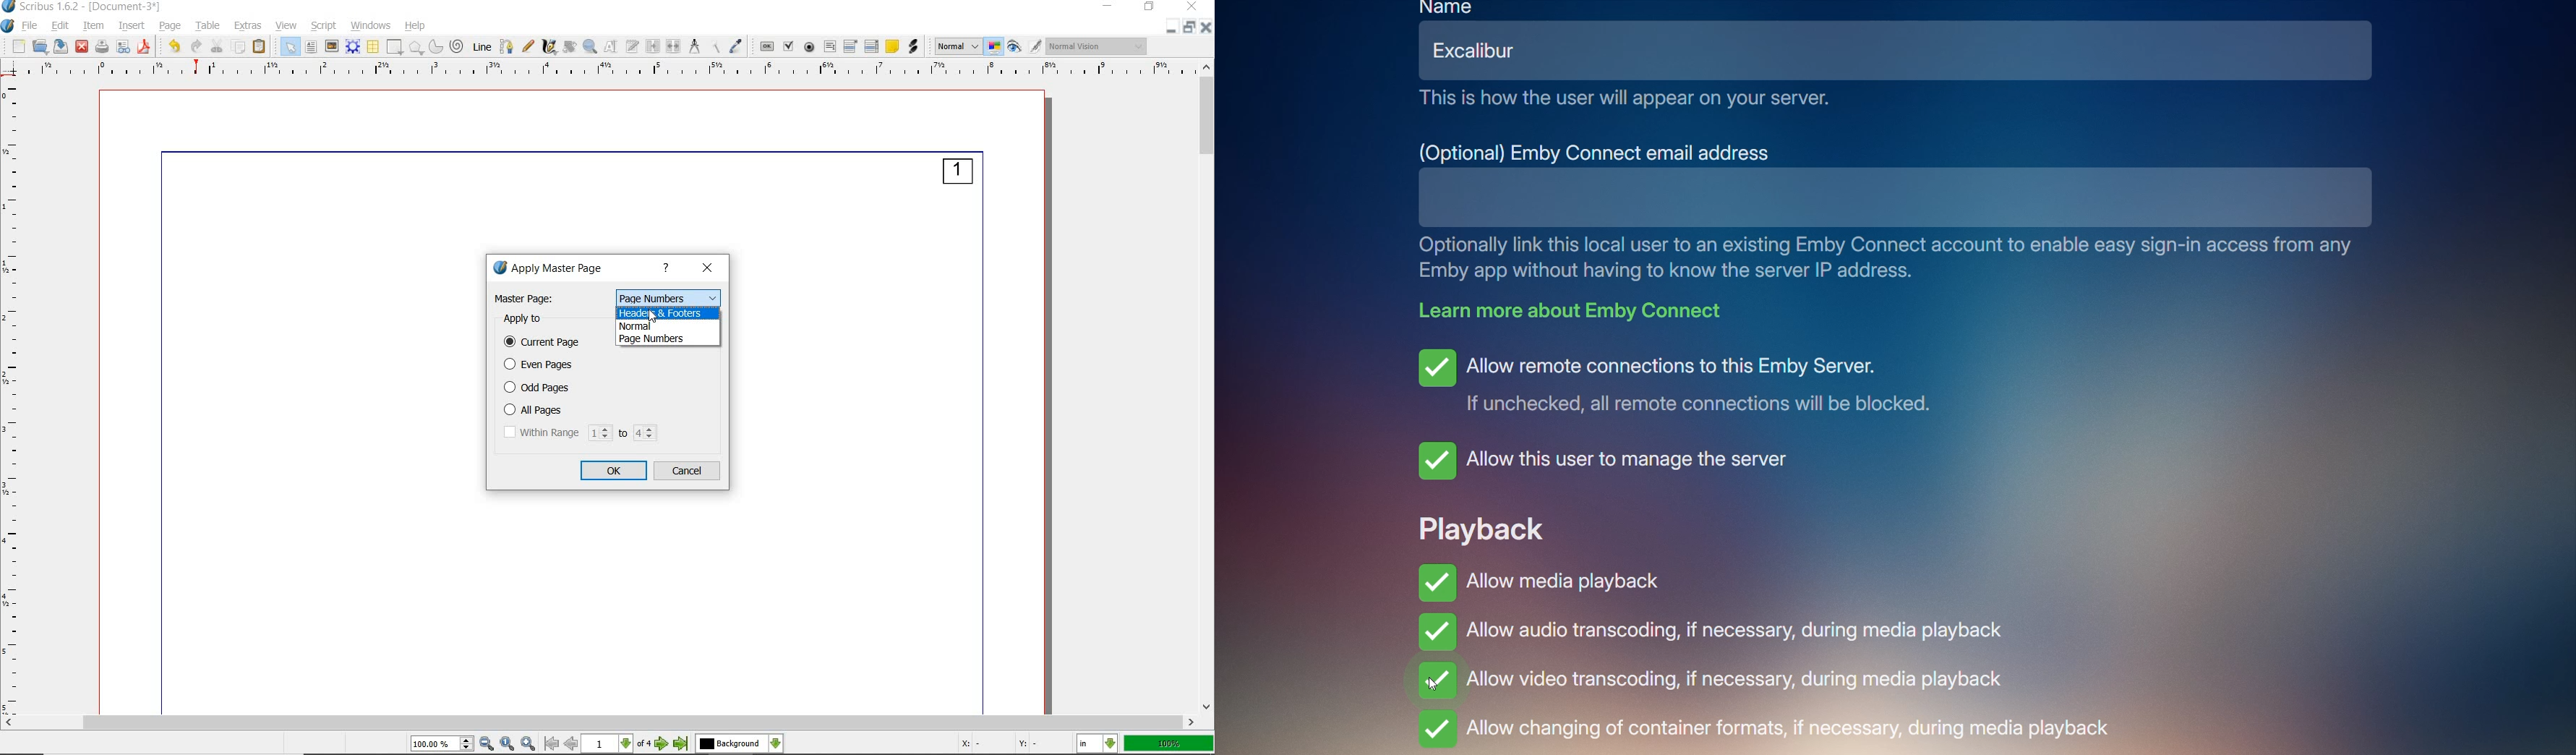 Image resolution: width=2576 pixels, height=756 pixels. What do you see at coordinates (572, 744) in the screenshot?
I see `go to previous page` at bounding box center [572, 744].